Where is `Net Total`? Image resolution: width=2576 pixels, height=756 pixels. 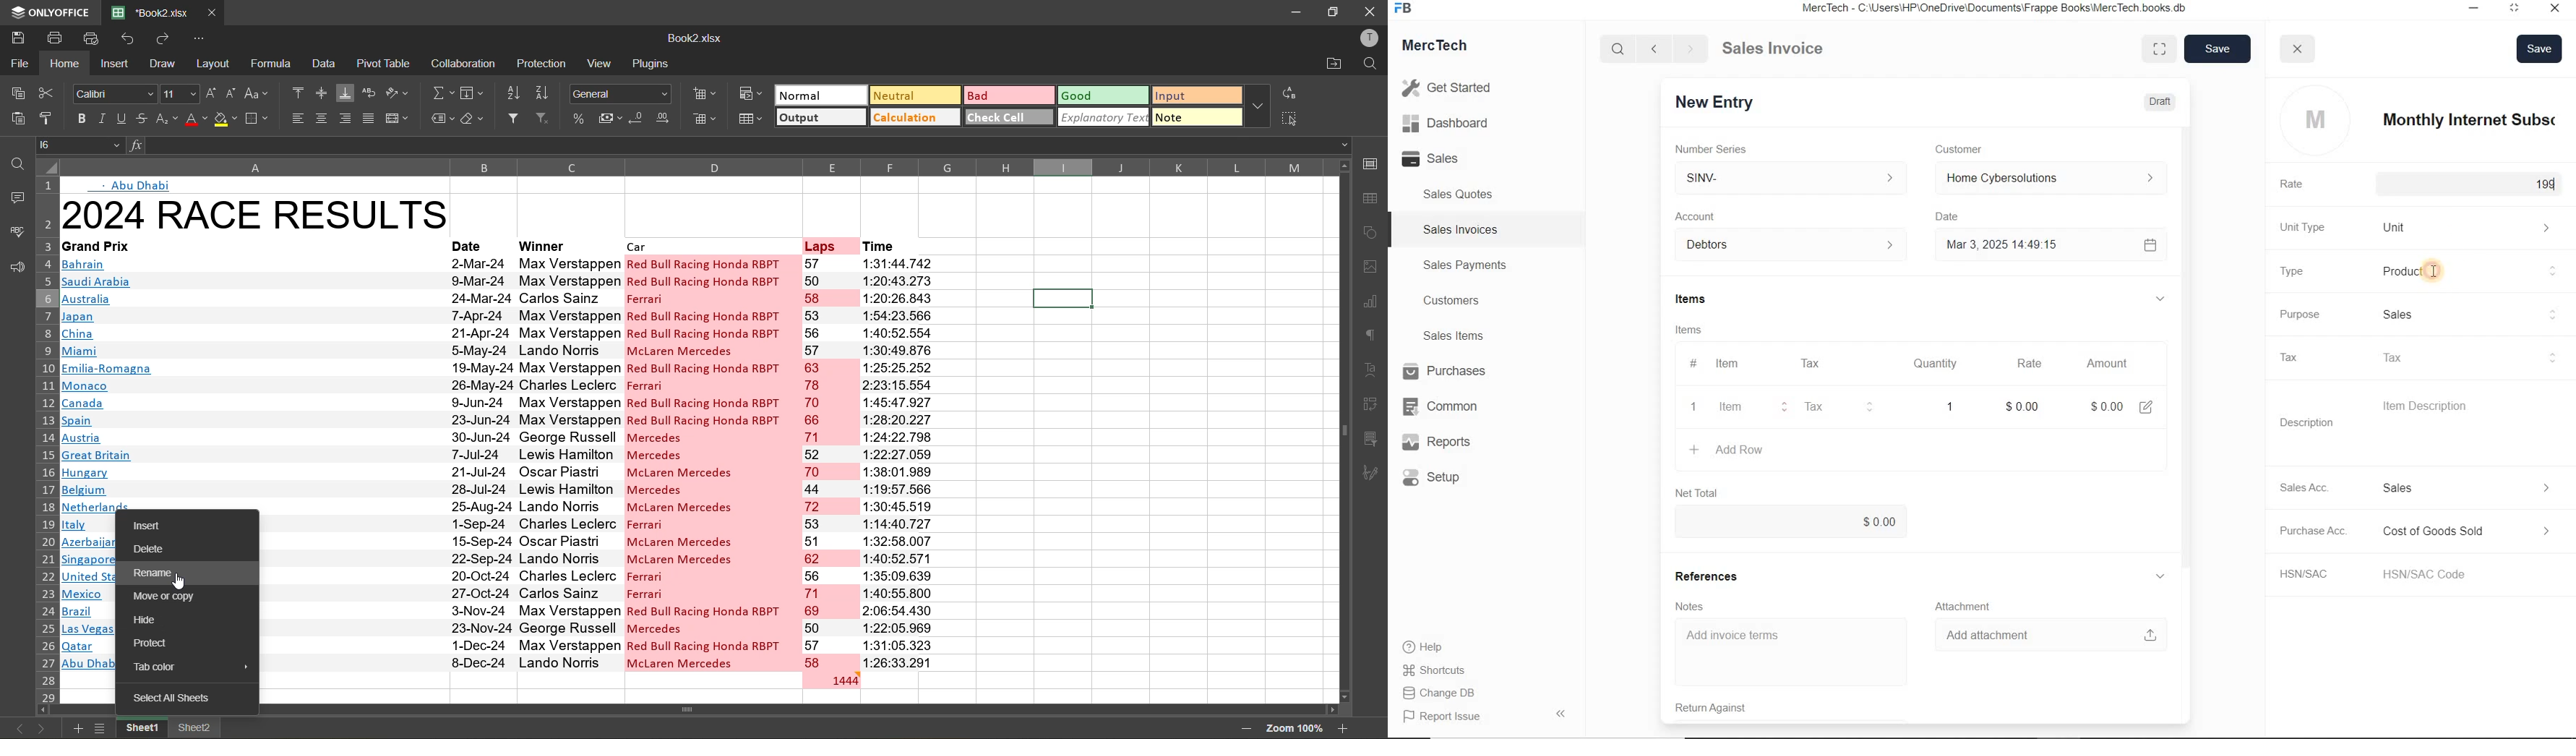 Net Total is located at coordinates (1696, 493).